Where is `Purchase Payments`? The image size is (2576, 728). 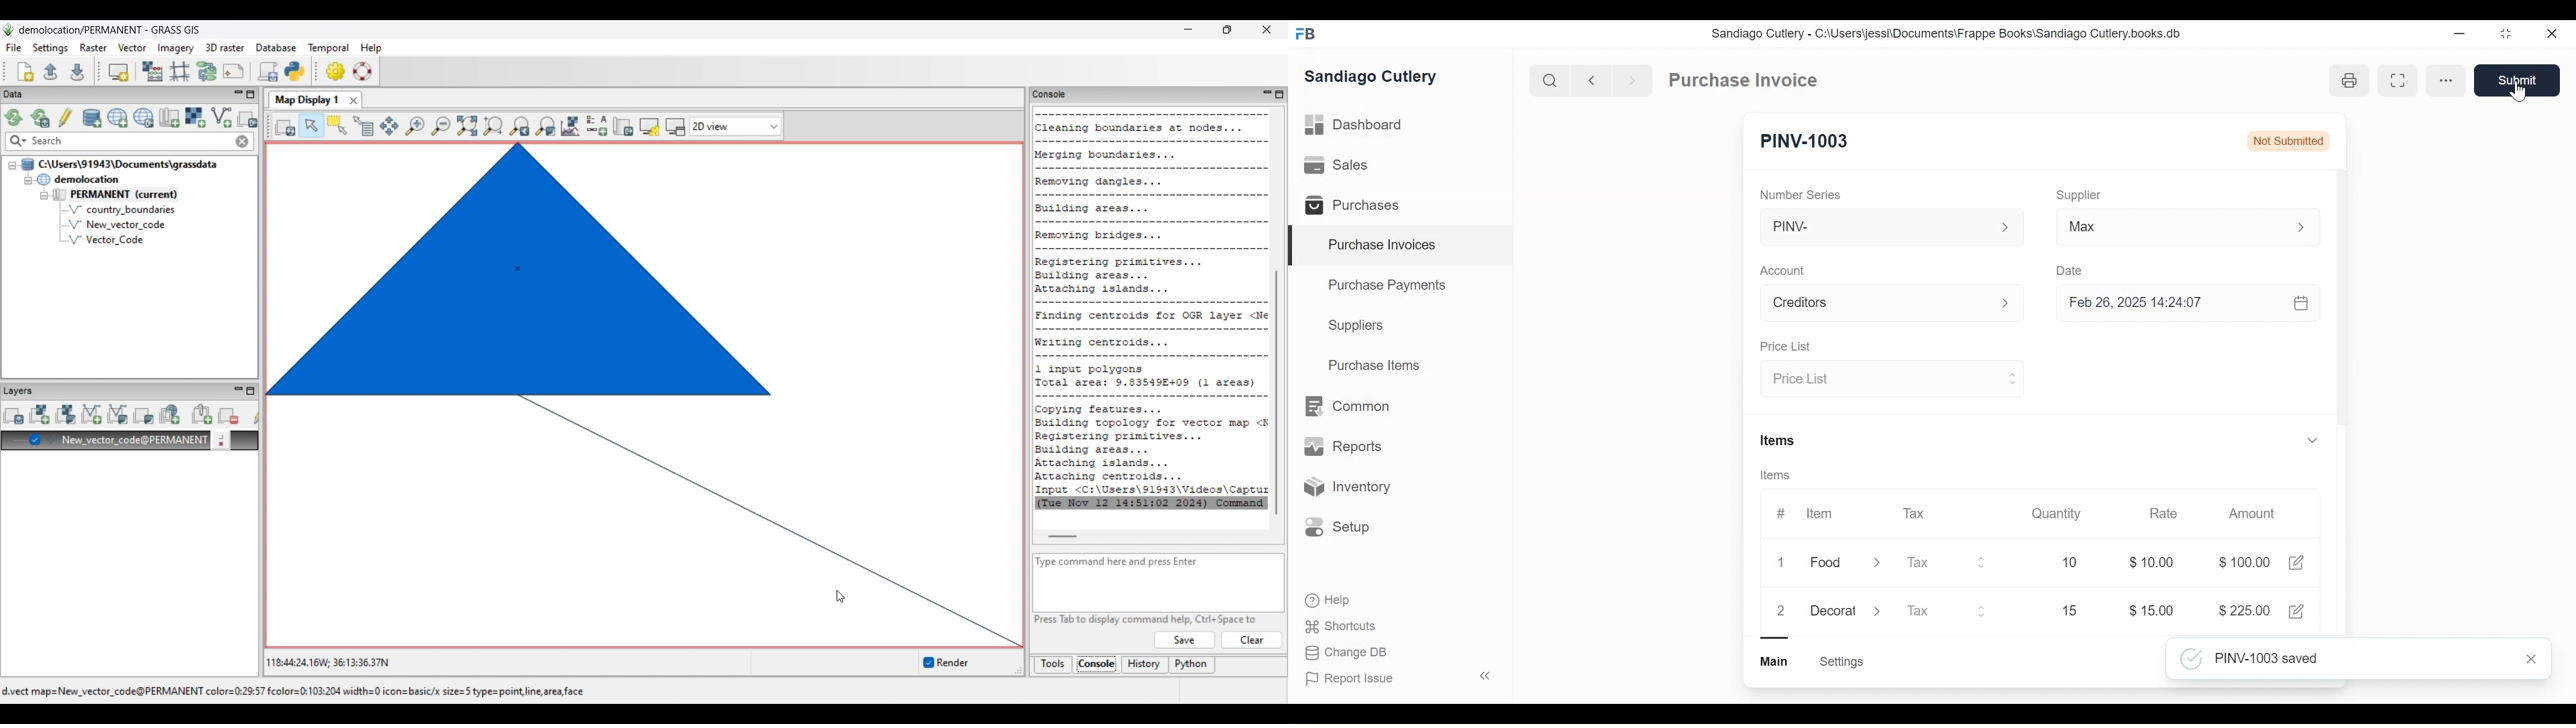 Purchase Payments is located at coordinates (1389, 287).